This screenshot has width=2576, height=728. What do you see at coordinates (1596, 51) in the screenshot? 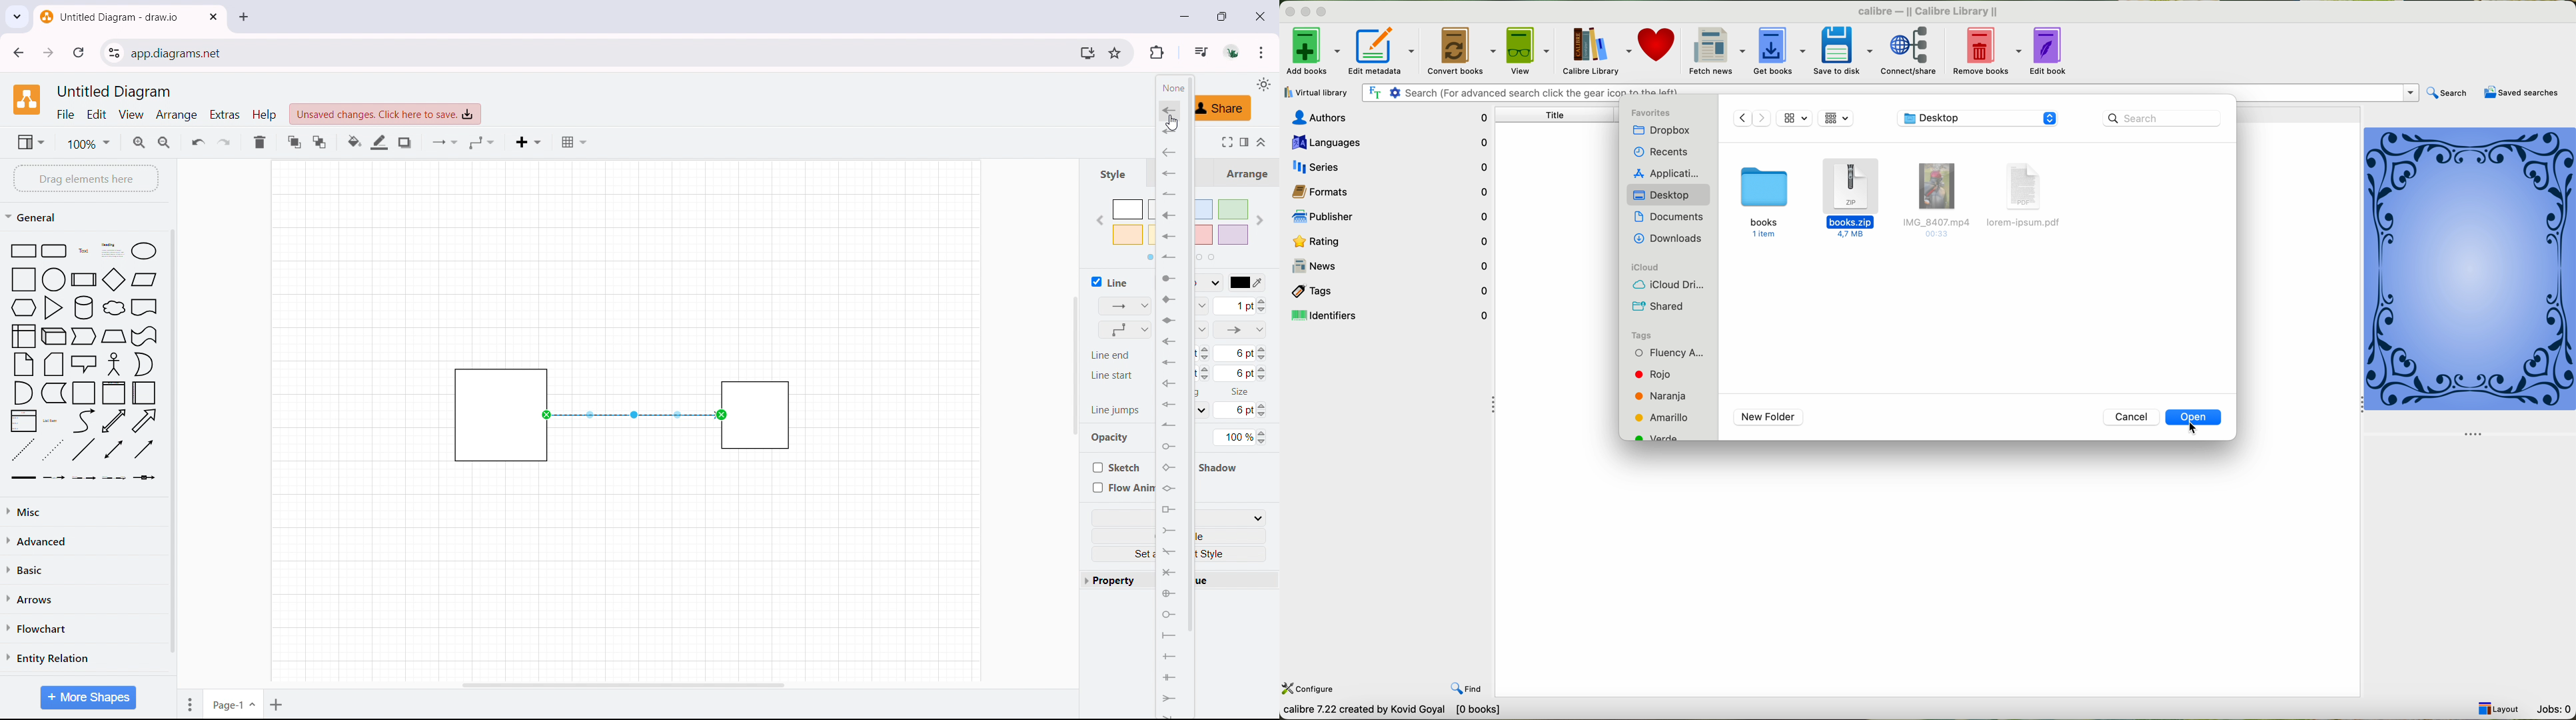
I see `calibre library` at bounding box center [1596, 51].